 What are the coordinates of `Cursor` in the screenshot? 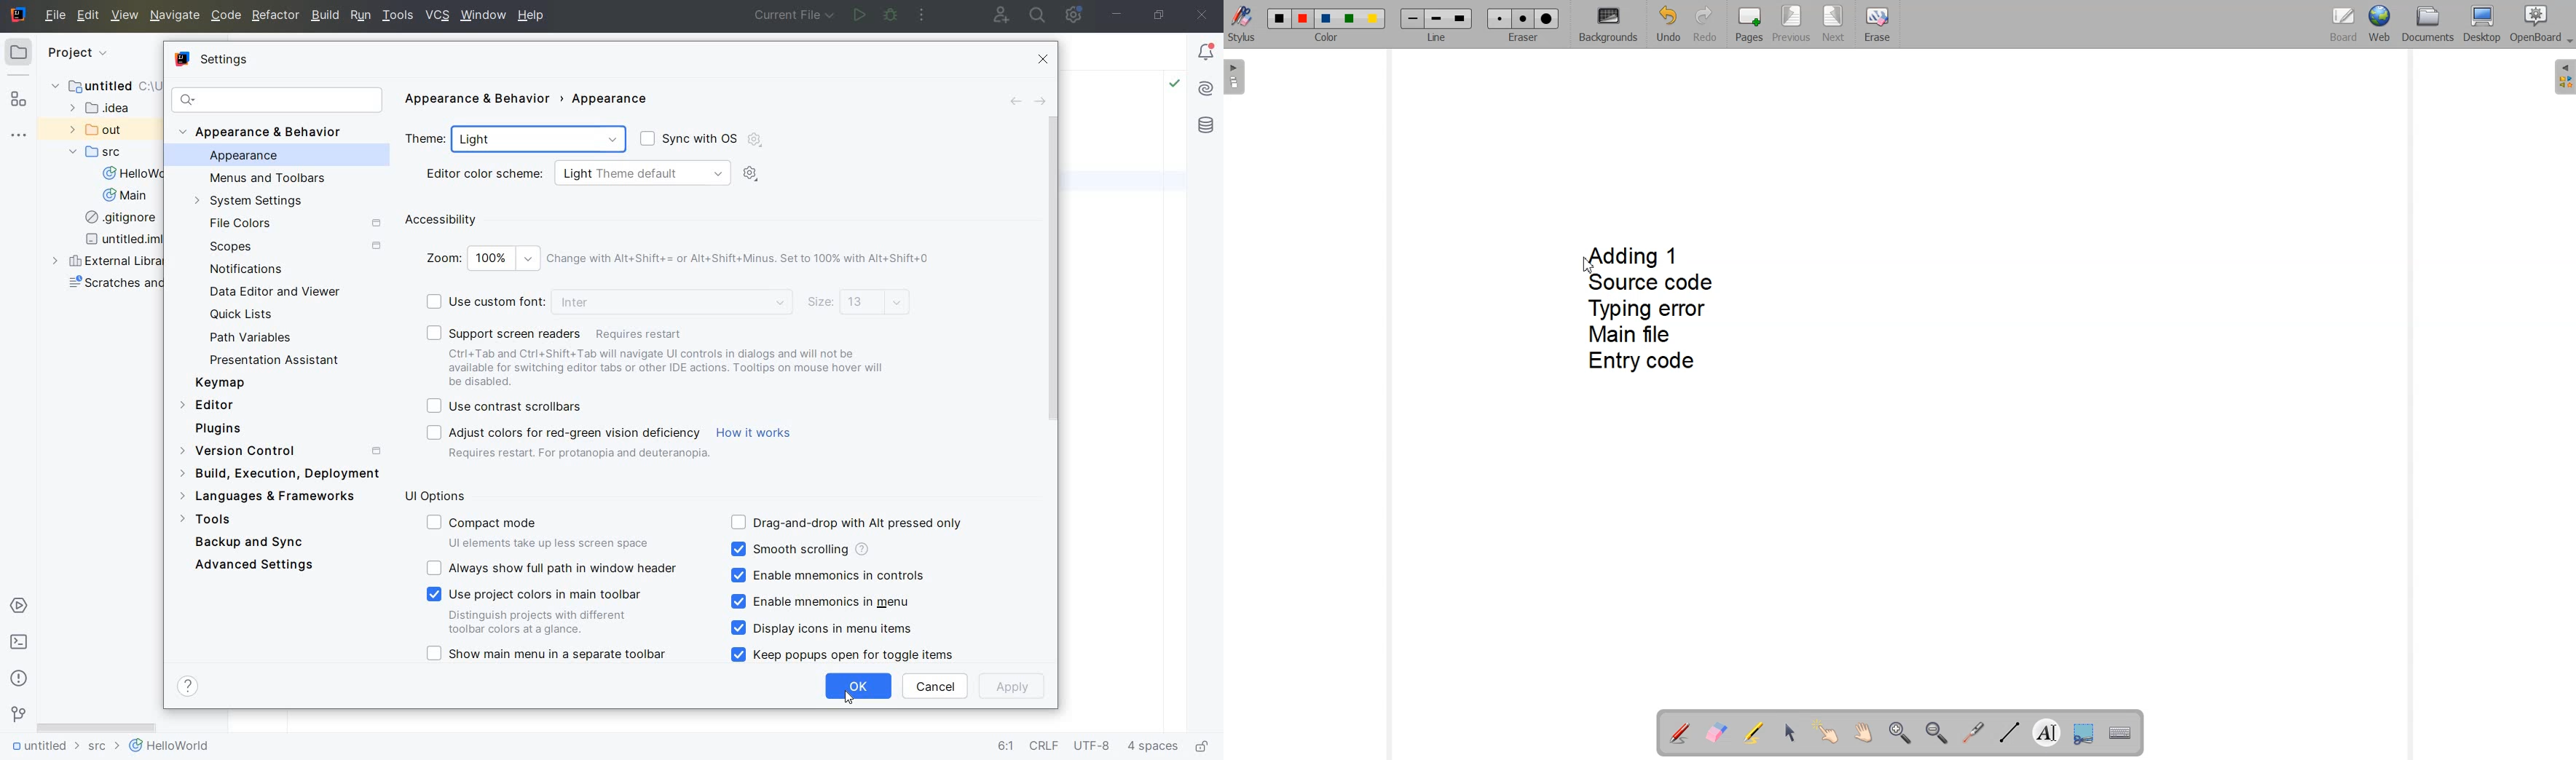 It's located at (1590, 264).